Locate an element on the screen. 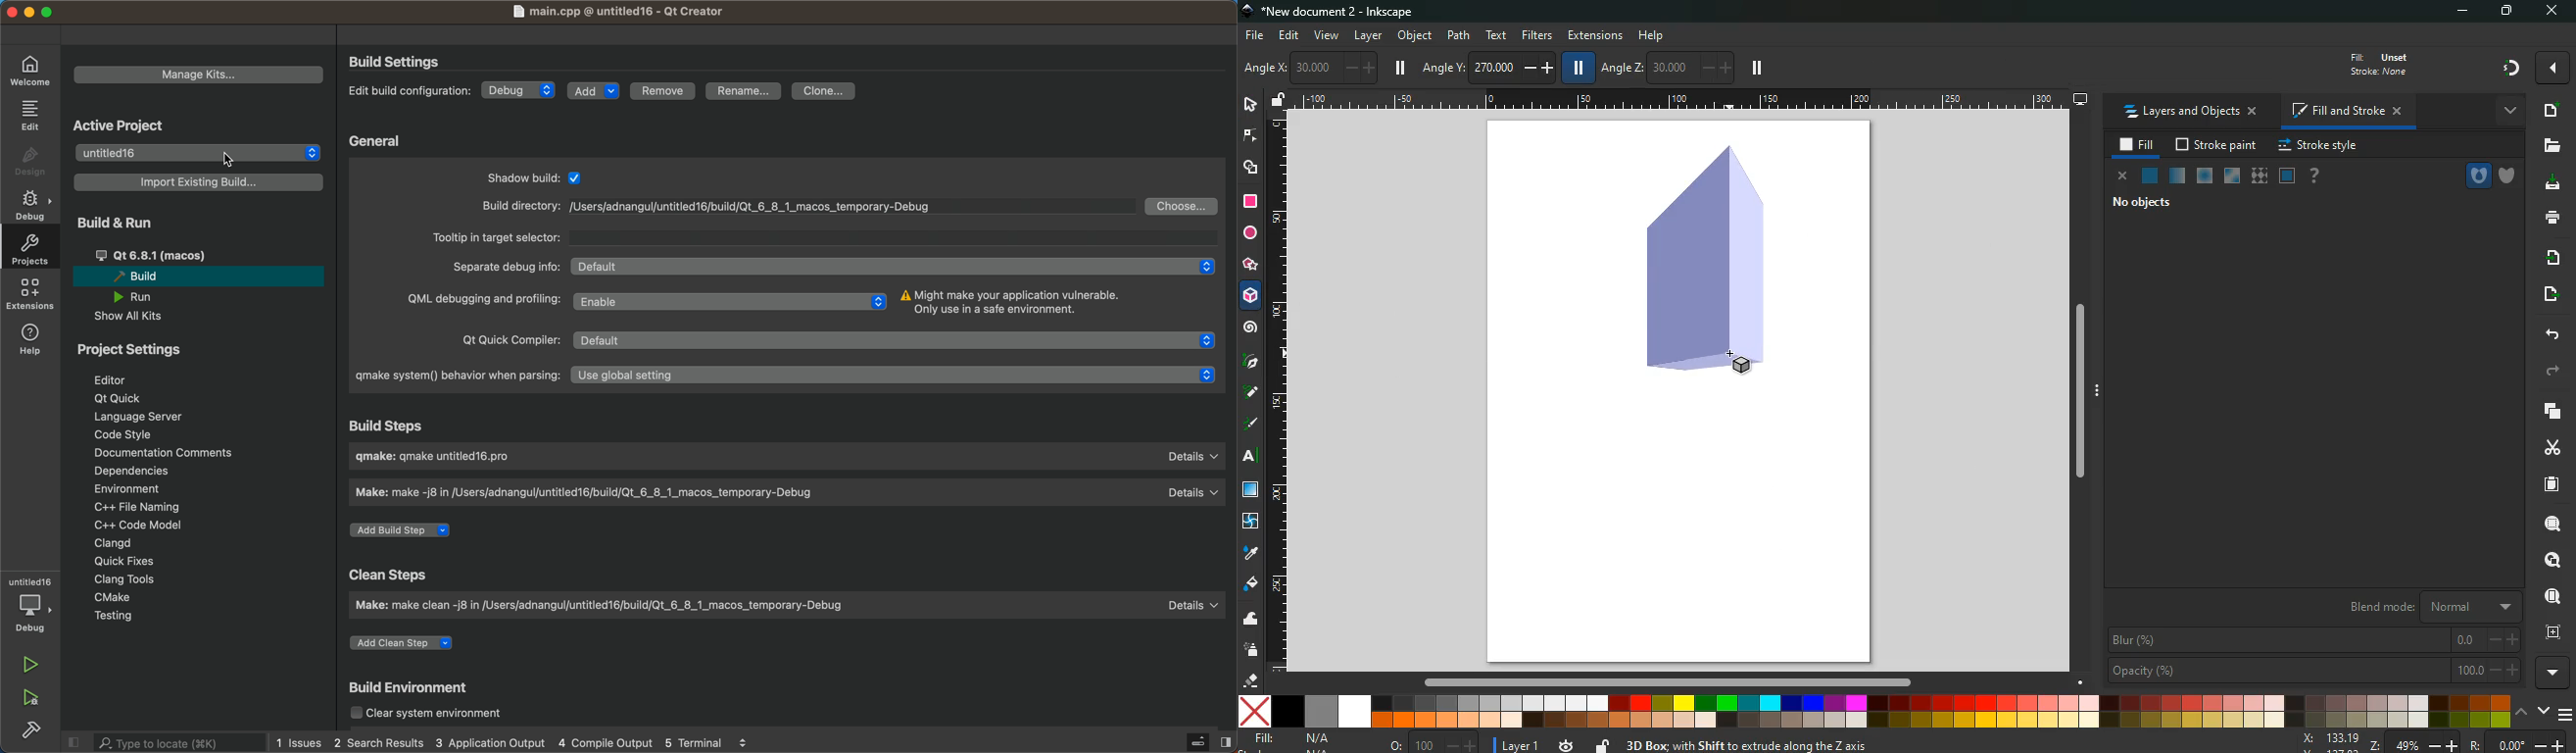 This screenshot has height=756, width=2576. receive is located at coordinates (2548, 257).